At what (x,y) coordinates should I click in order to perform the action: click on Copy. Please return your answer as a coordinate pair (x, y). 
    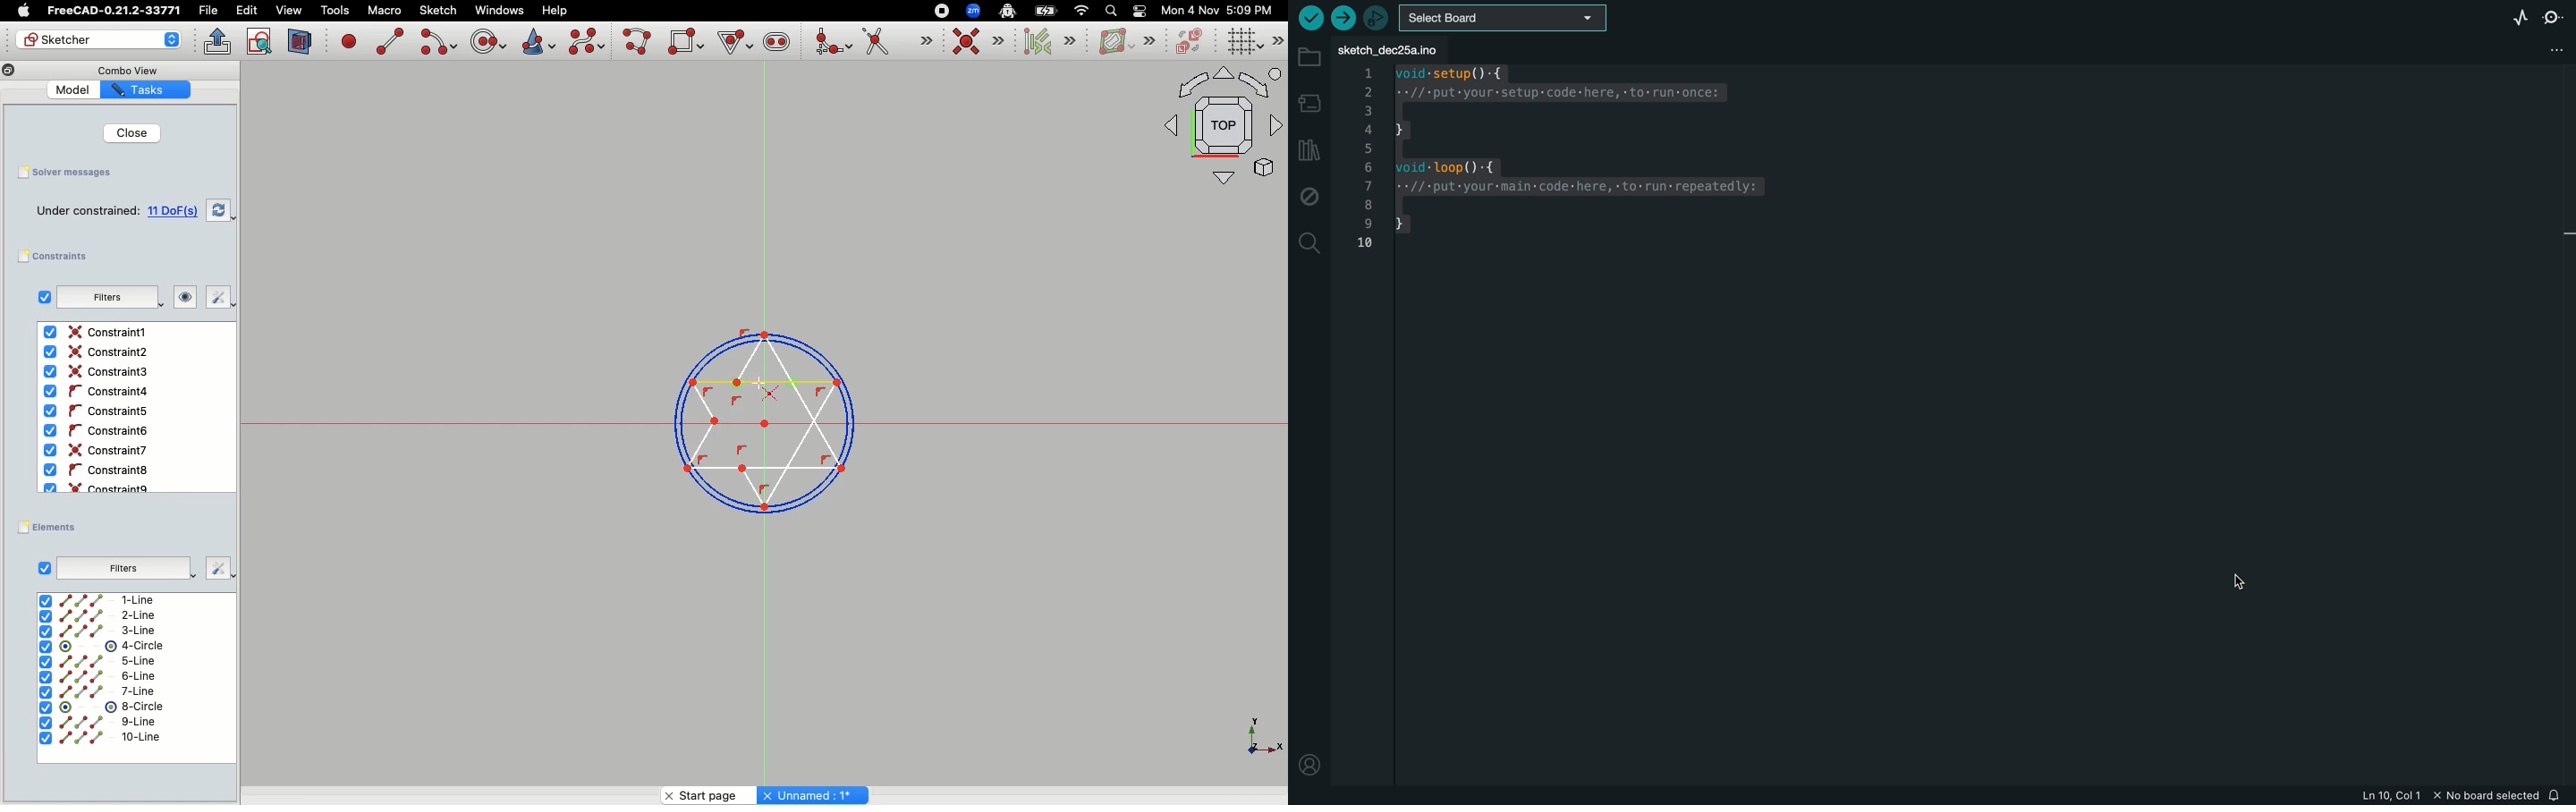
    Looking at the image, I should click on (9, 72).